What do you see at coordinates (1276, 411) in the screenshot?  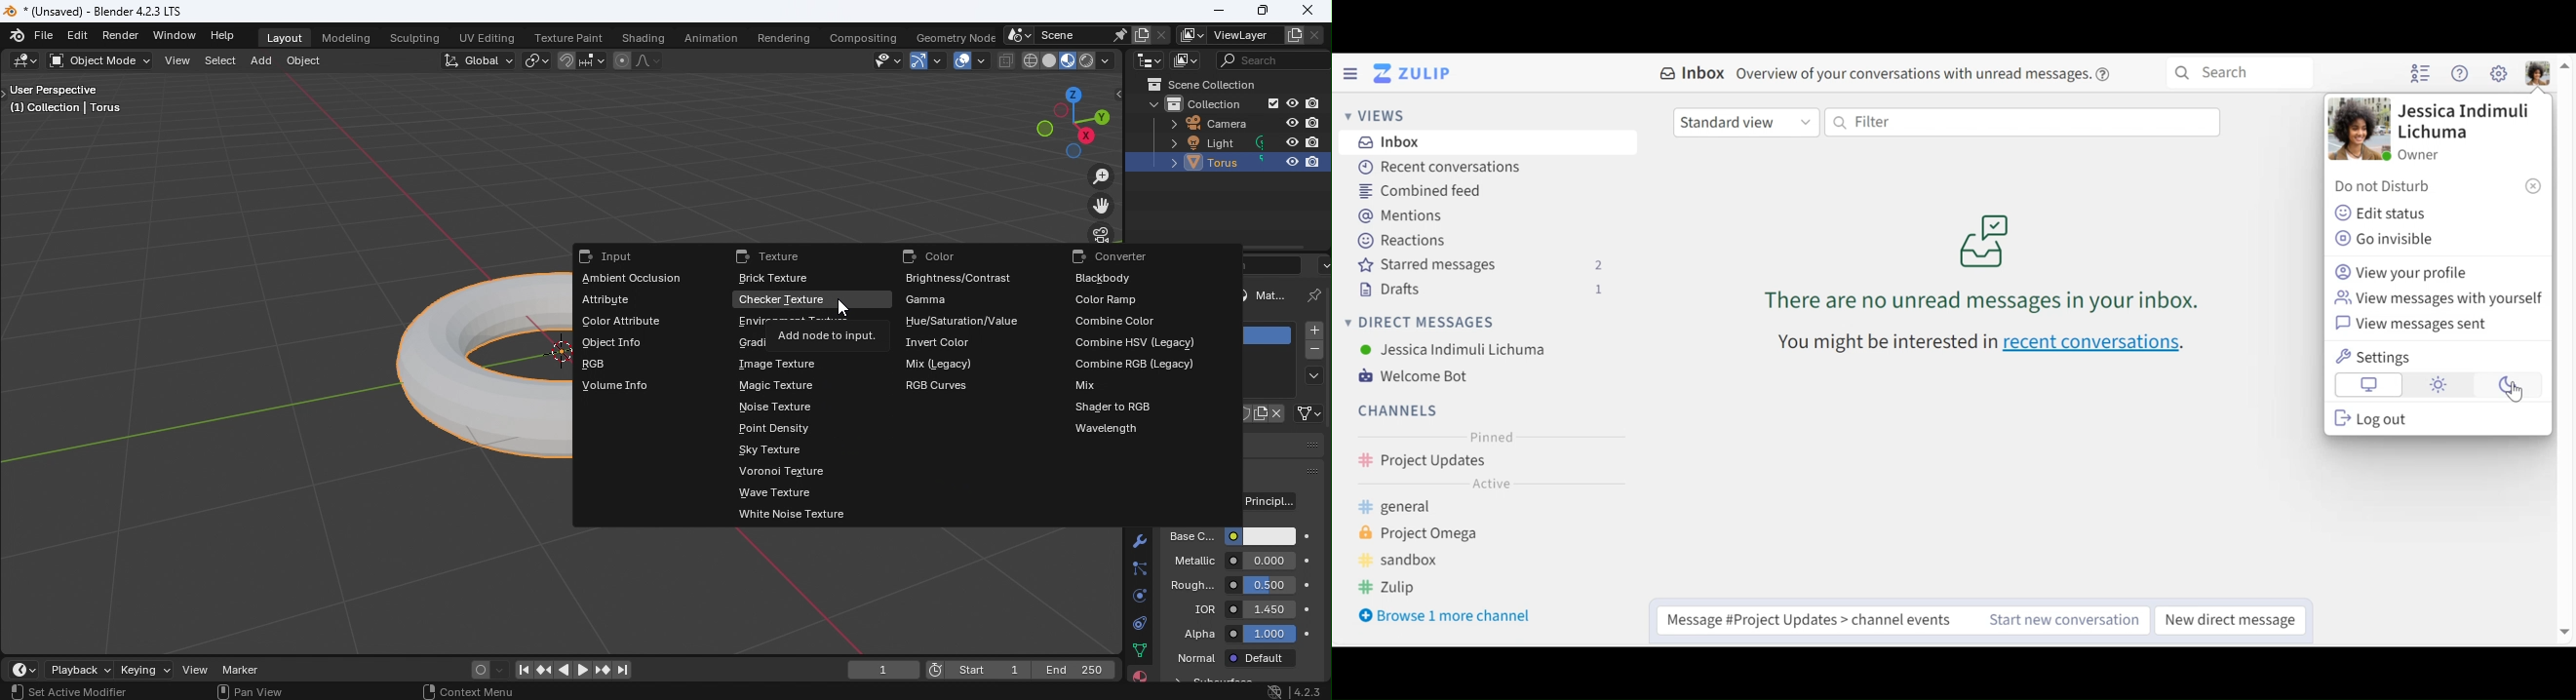 I see `Unlink data block` at bounding box center [1276, 411].